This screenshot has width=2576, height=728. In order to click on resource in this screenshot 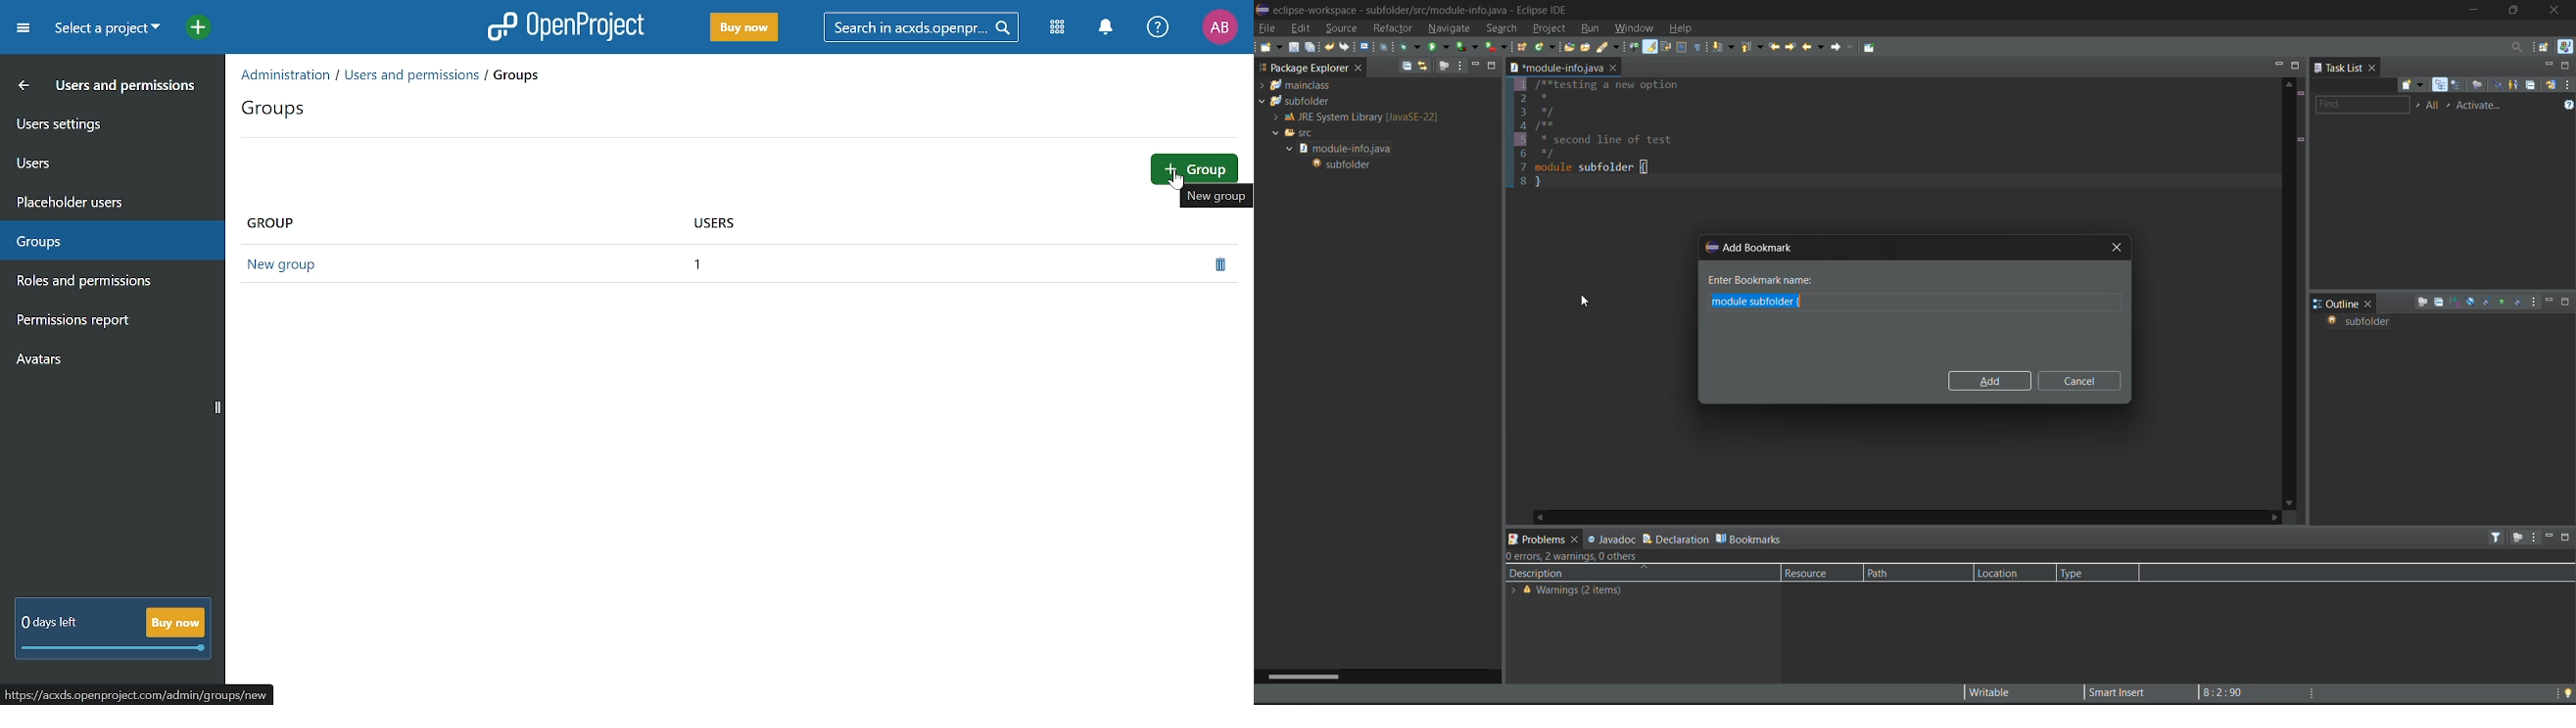, I will do `click(1813, 573)`.